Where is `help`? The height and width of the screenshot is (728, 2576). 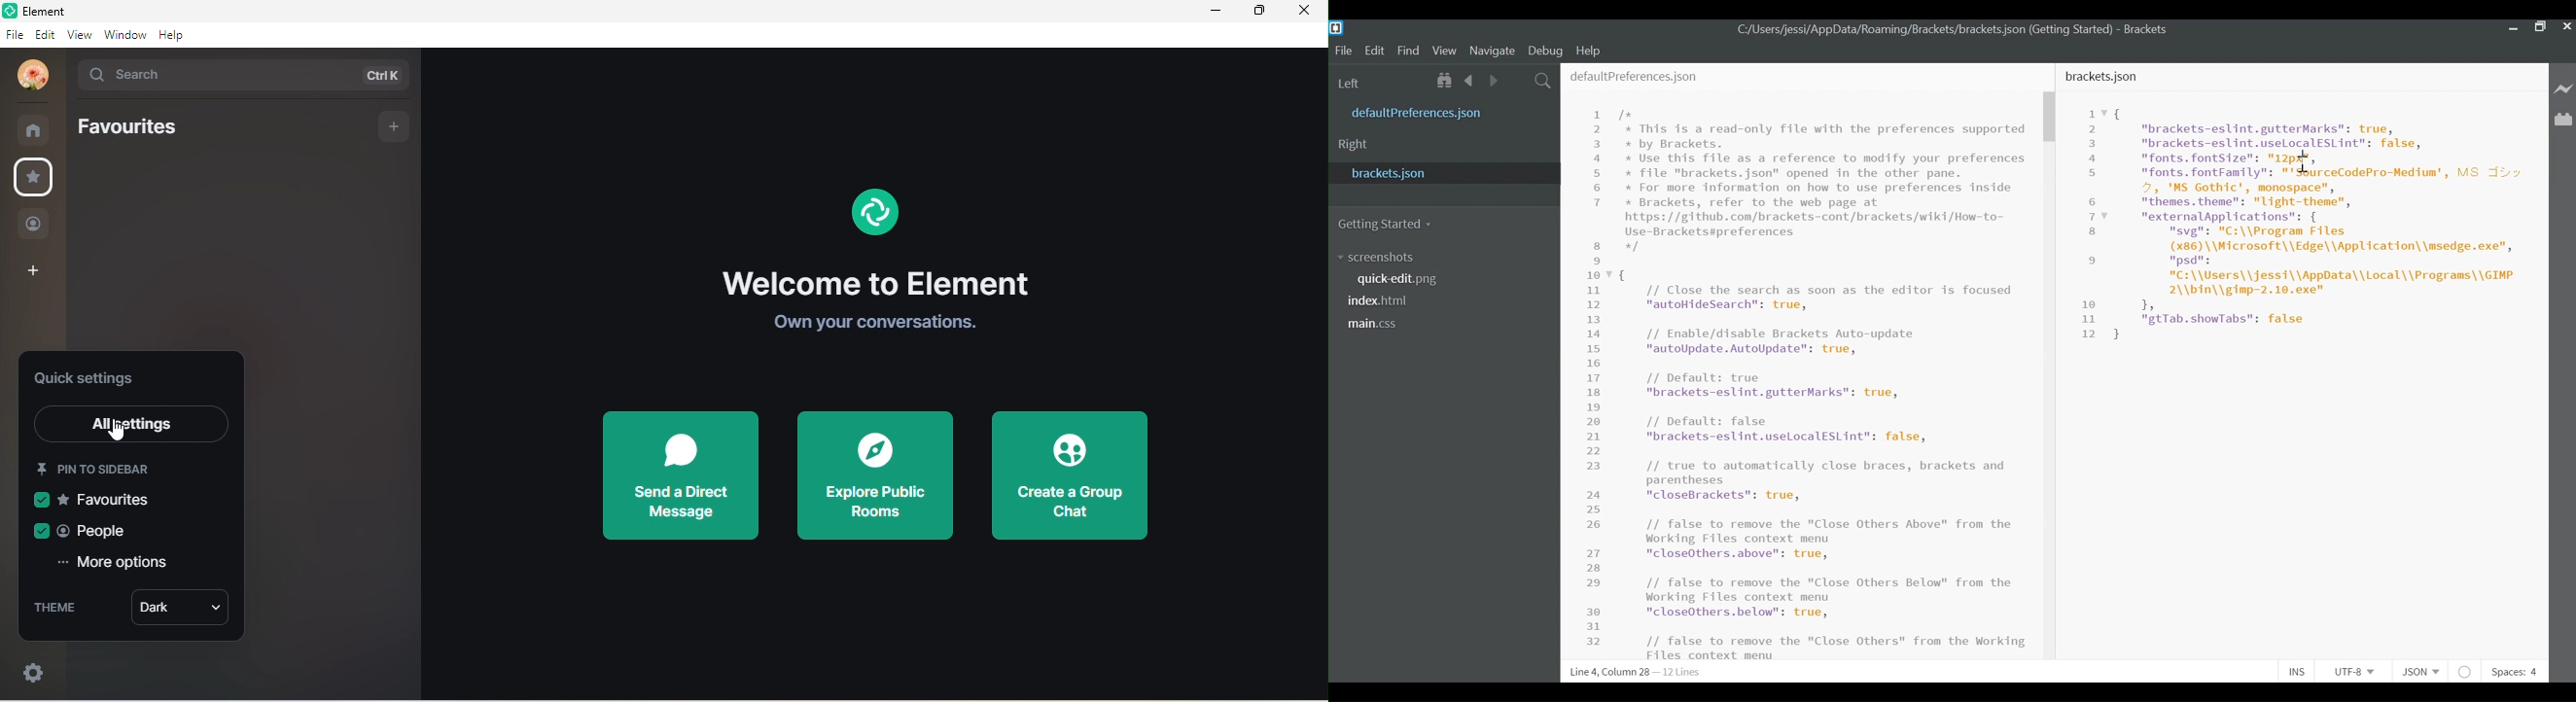 help is located at coordinates (174, 36).